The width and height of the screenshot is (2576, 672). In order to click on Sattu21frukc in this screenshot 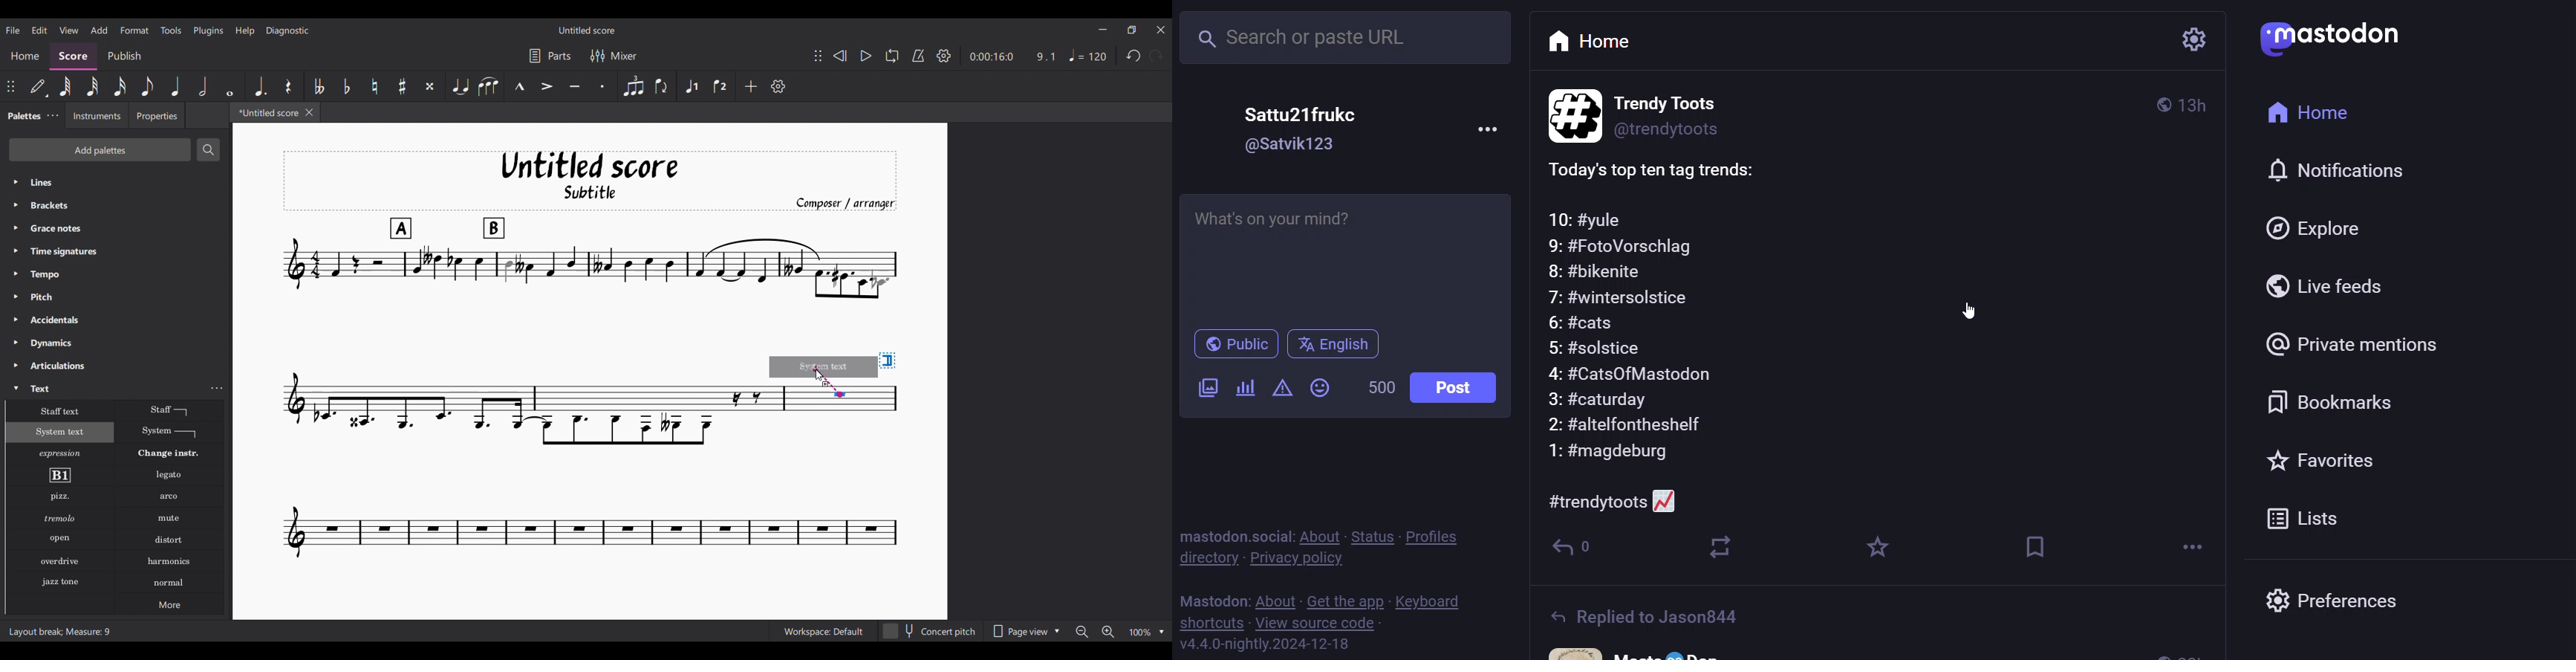, I will do `click(1304, 112)`.